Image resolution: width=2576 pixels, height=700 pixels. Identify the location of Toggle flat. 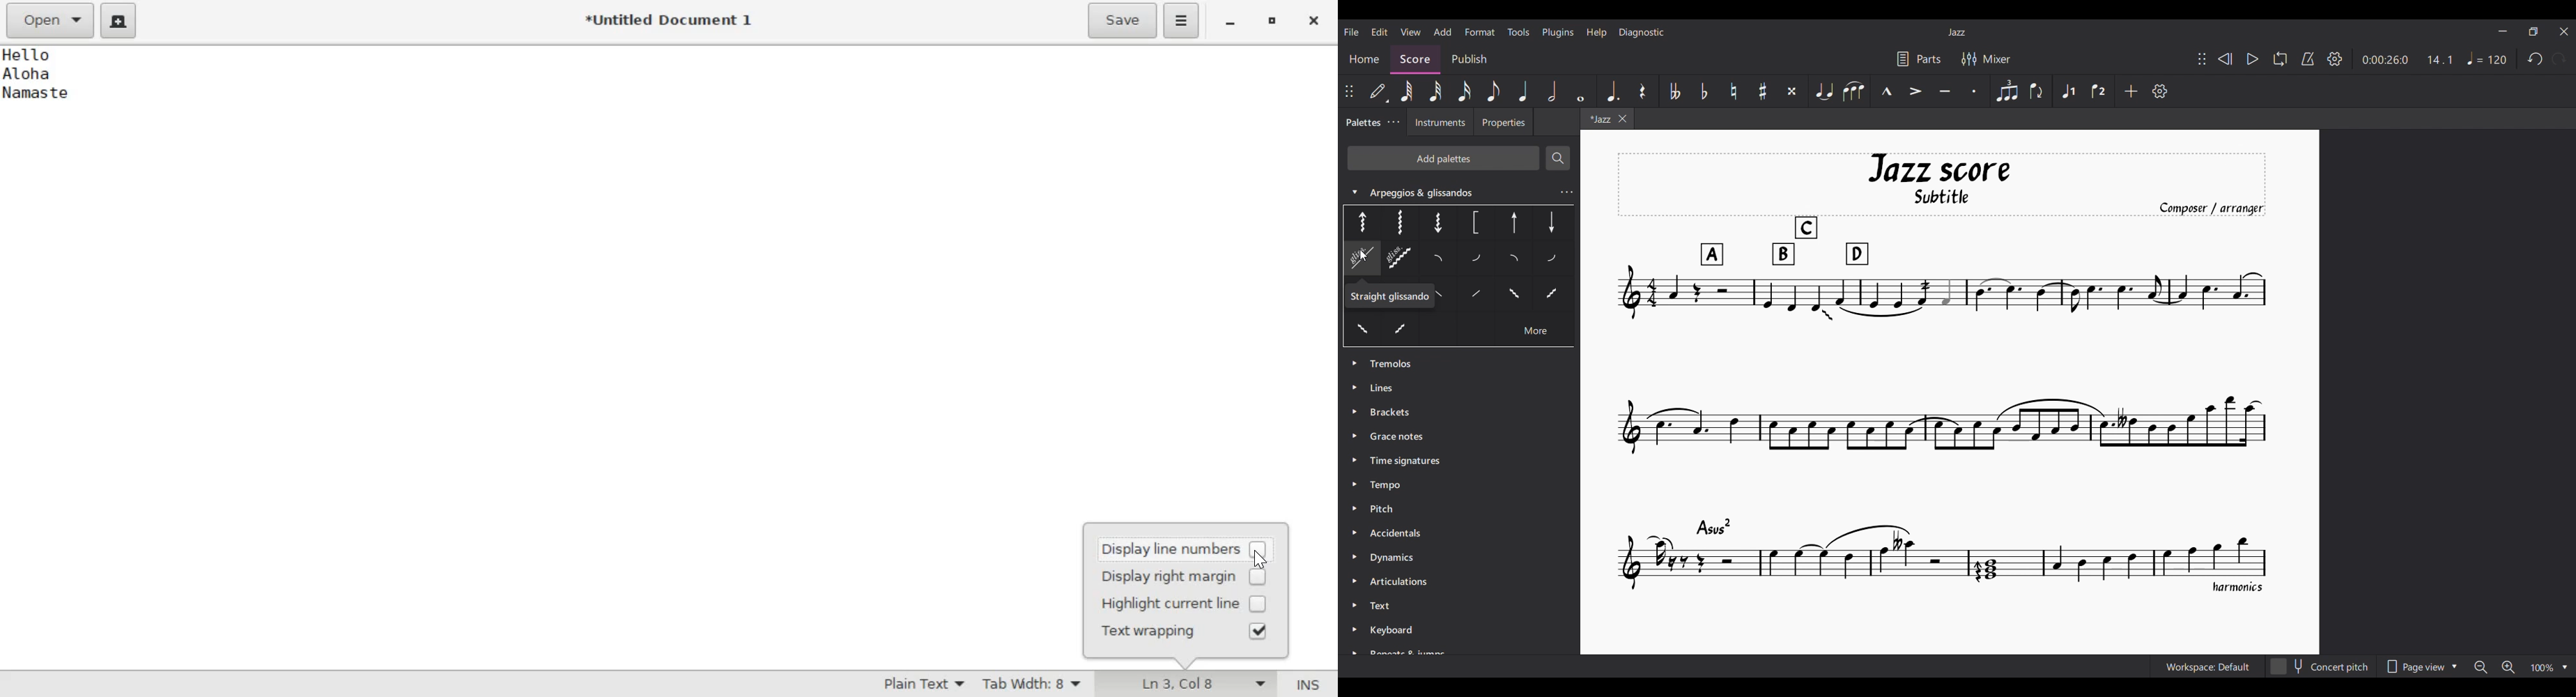
(1704, 91).